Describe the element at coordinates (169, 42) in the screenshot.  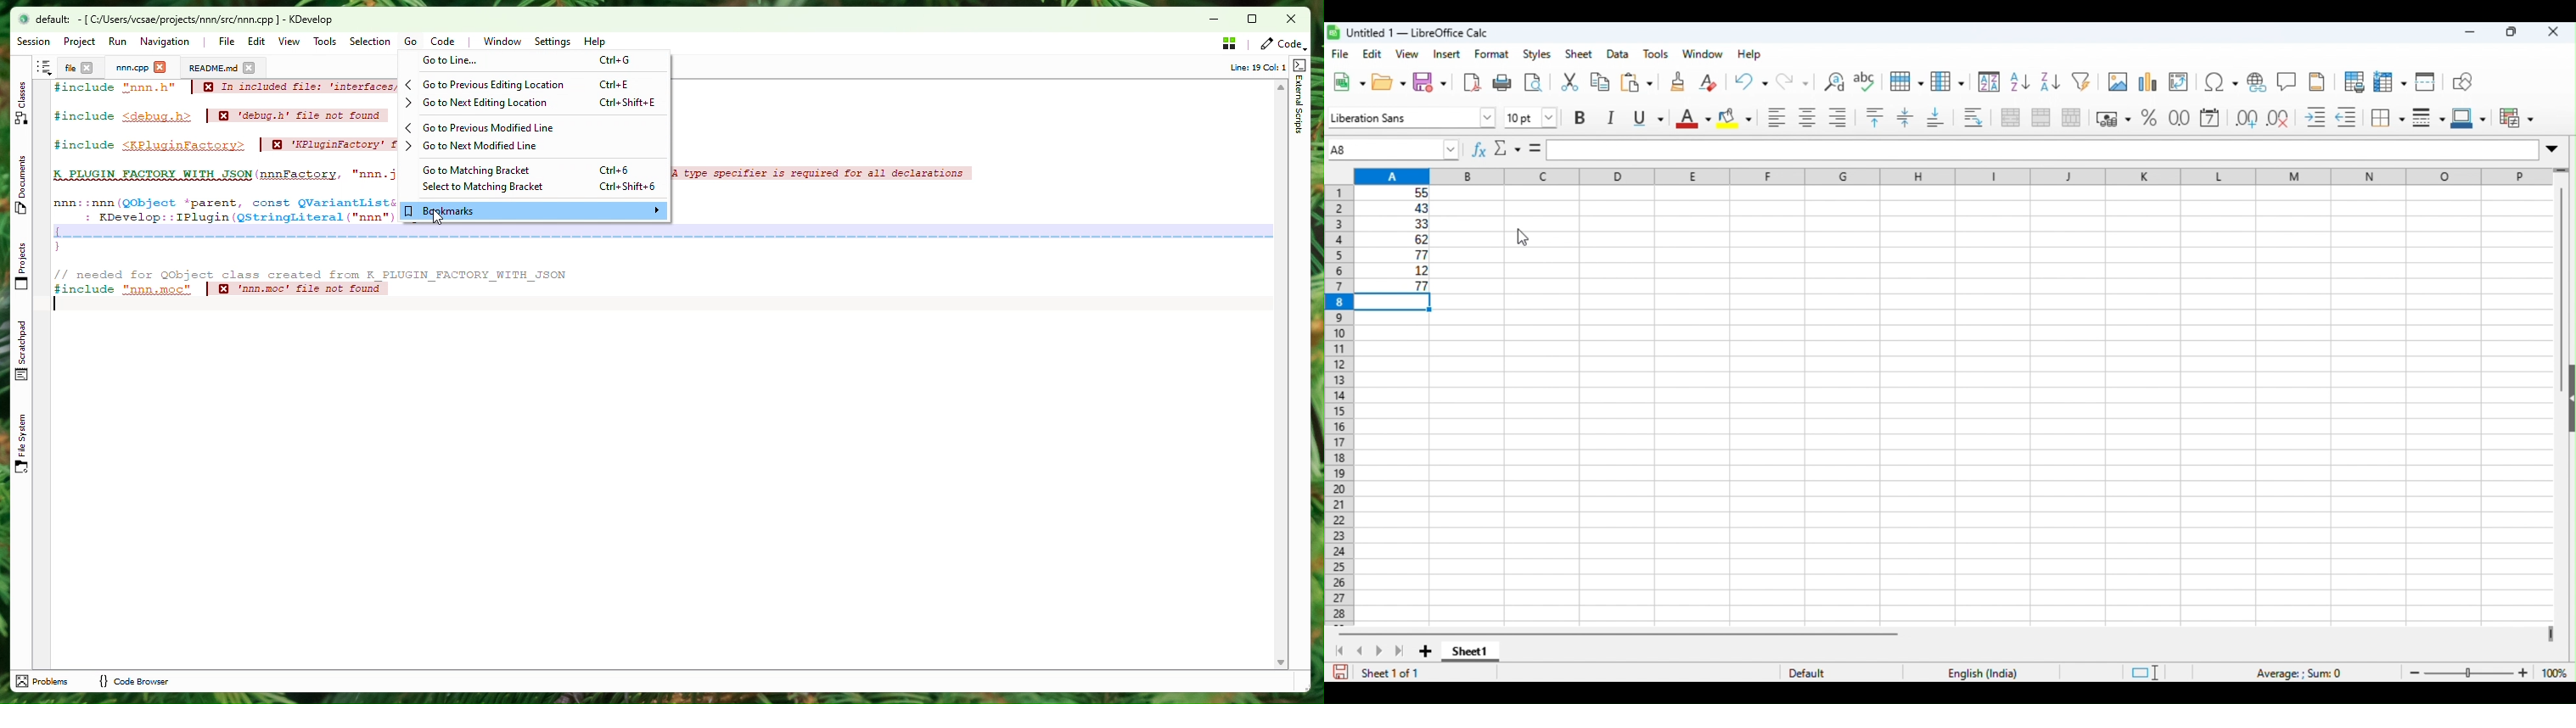
I see `Navigation` at that location.